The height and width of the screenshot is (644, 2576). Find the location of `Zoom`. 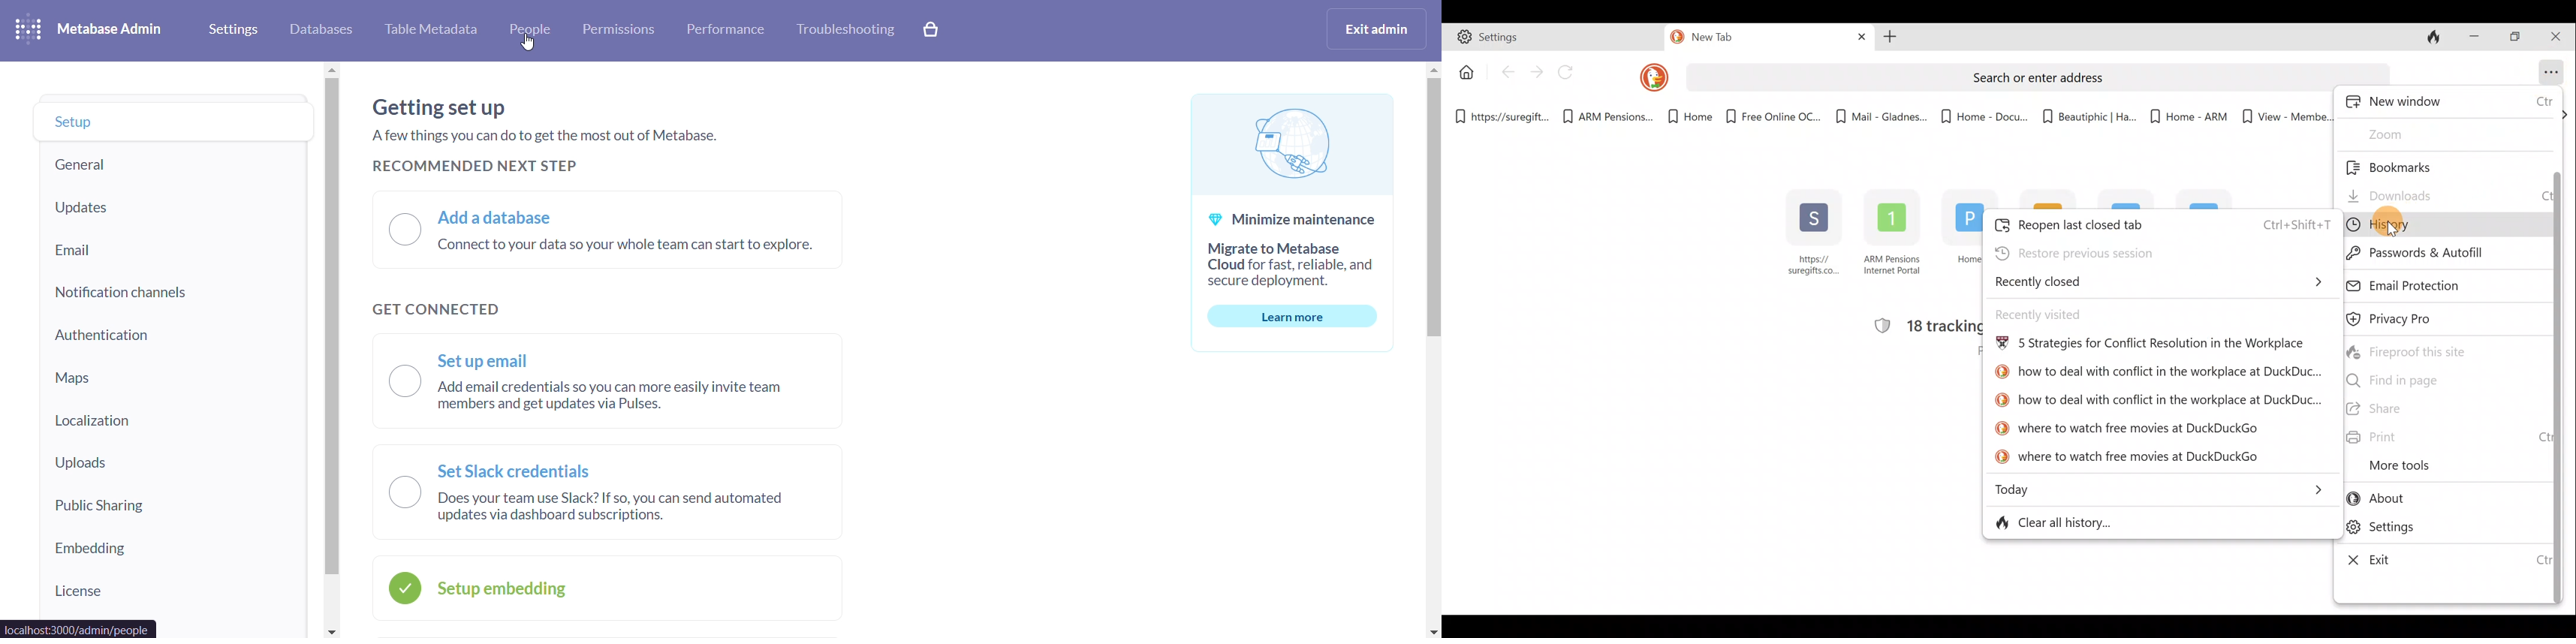

Zoom is located at coordinates (2409, 134).